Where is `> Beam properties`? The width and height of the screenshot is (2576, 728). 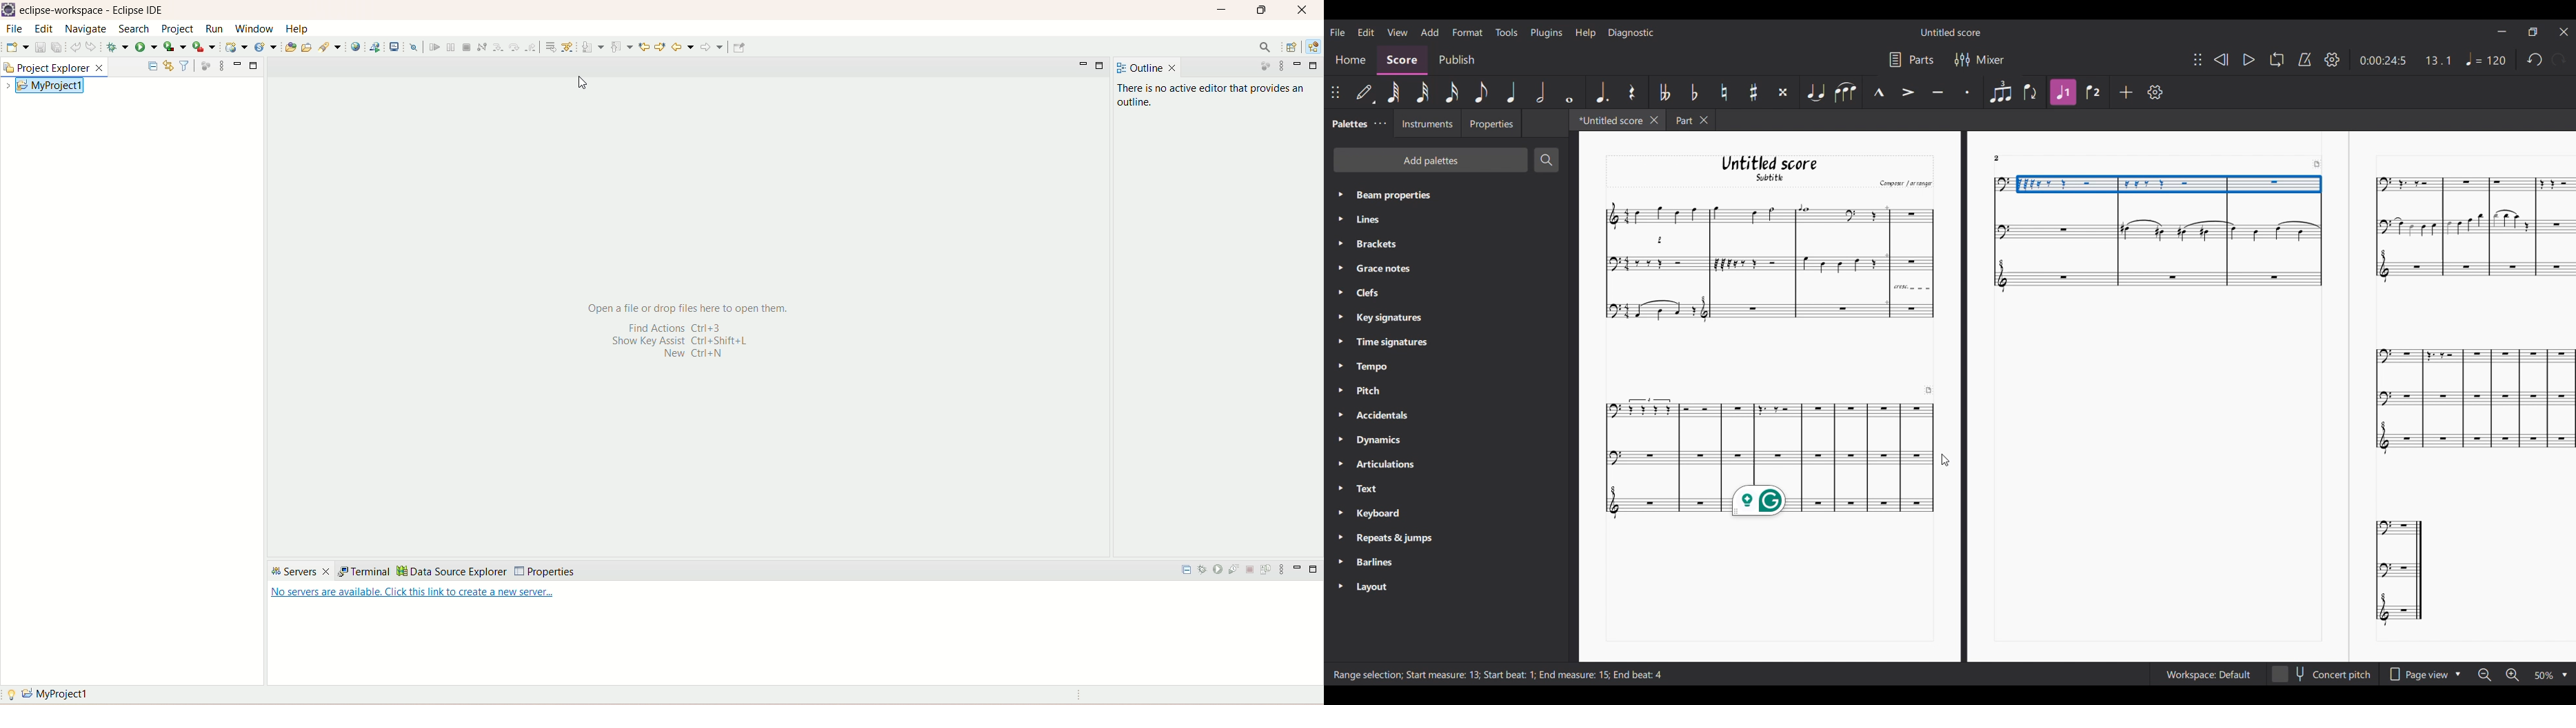 > Beam properties is located at coordinates (1386, 195).